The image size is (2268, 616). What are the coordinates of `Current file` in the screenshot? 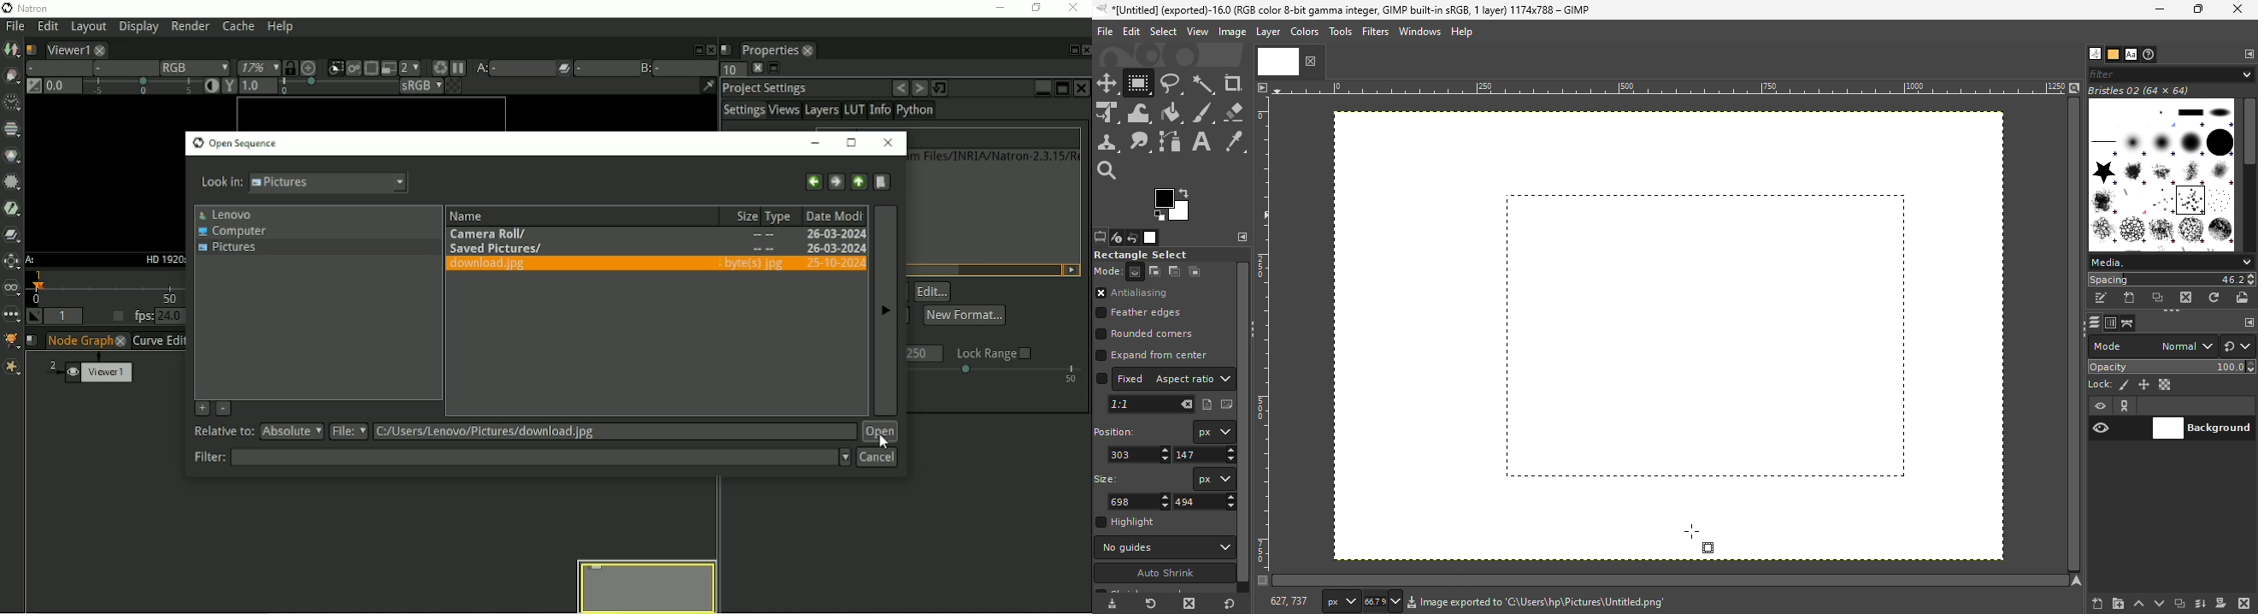 It's located at (1278, 62).